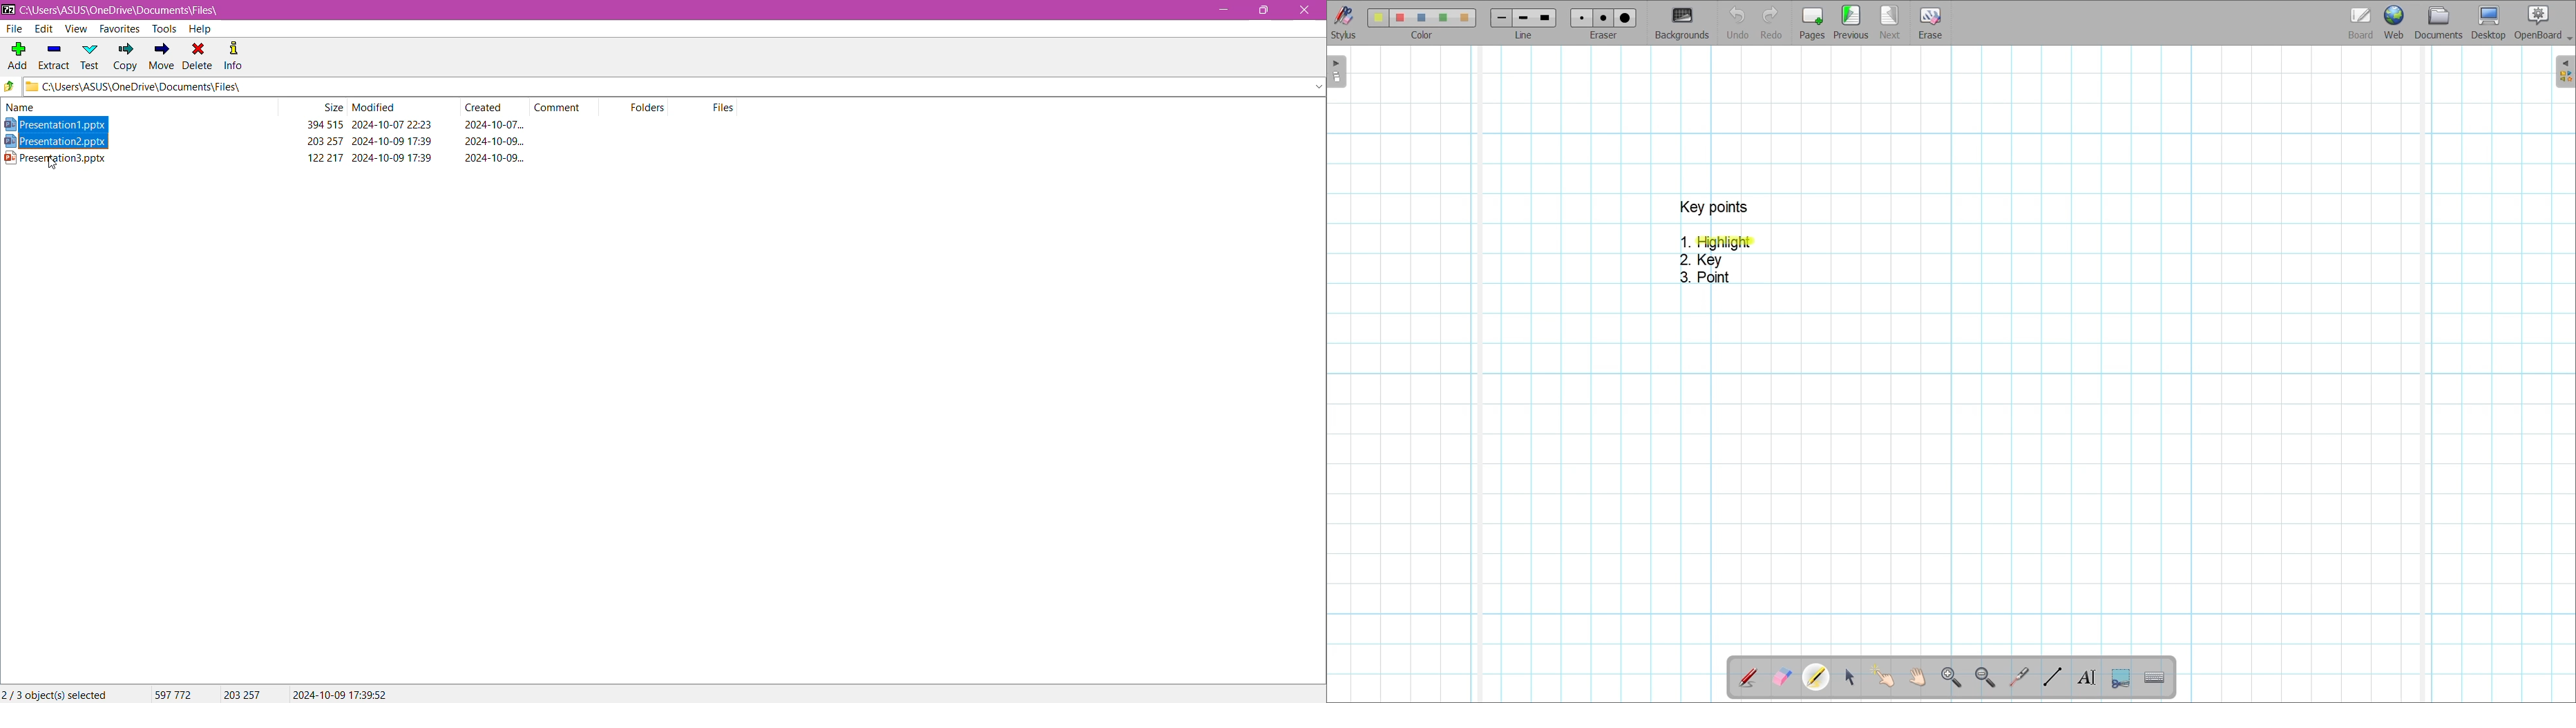 This screenshot has height=728, width=2576. Describe the element at coordinates (1849, 678) in the screenshot. I see `Select and modify objects highlighted` at that location.